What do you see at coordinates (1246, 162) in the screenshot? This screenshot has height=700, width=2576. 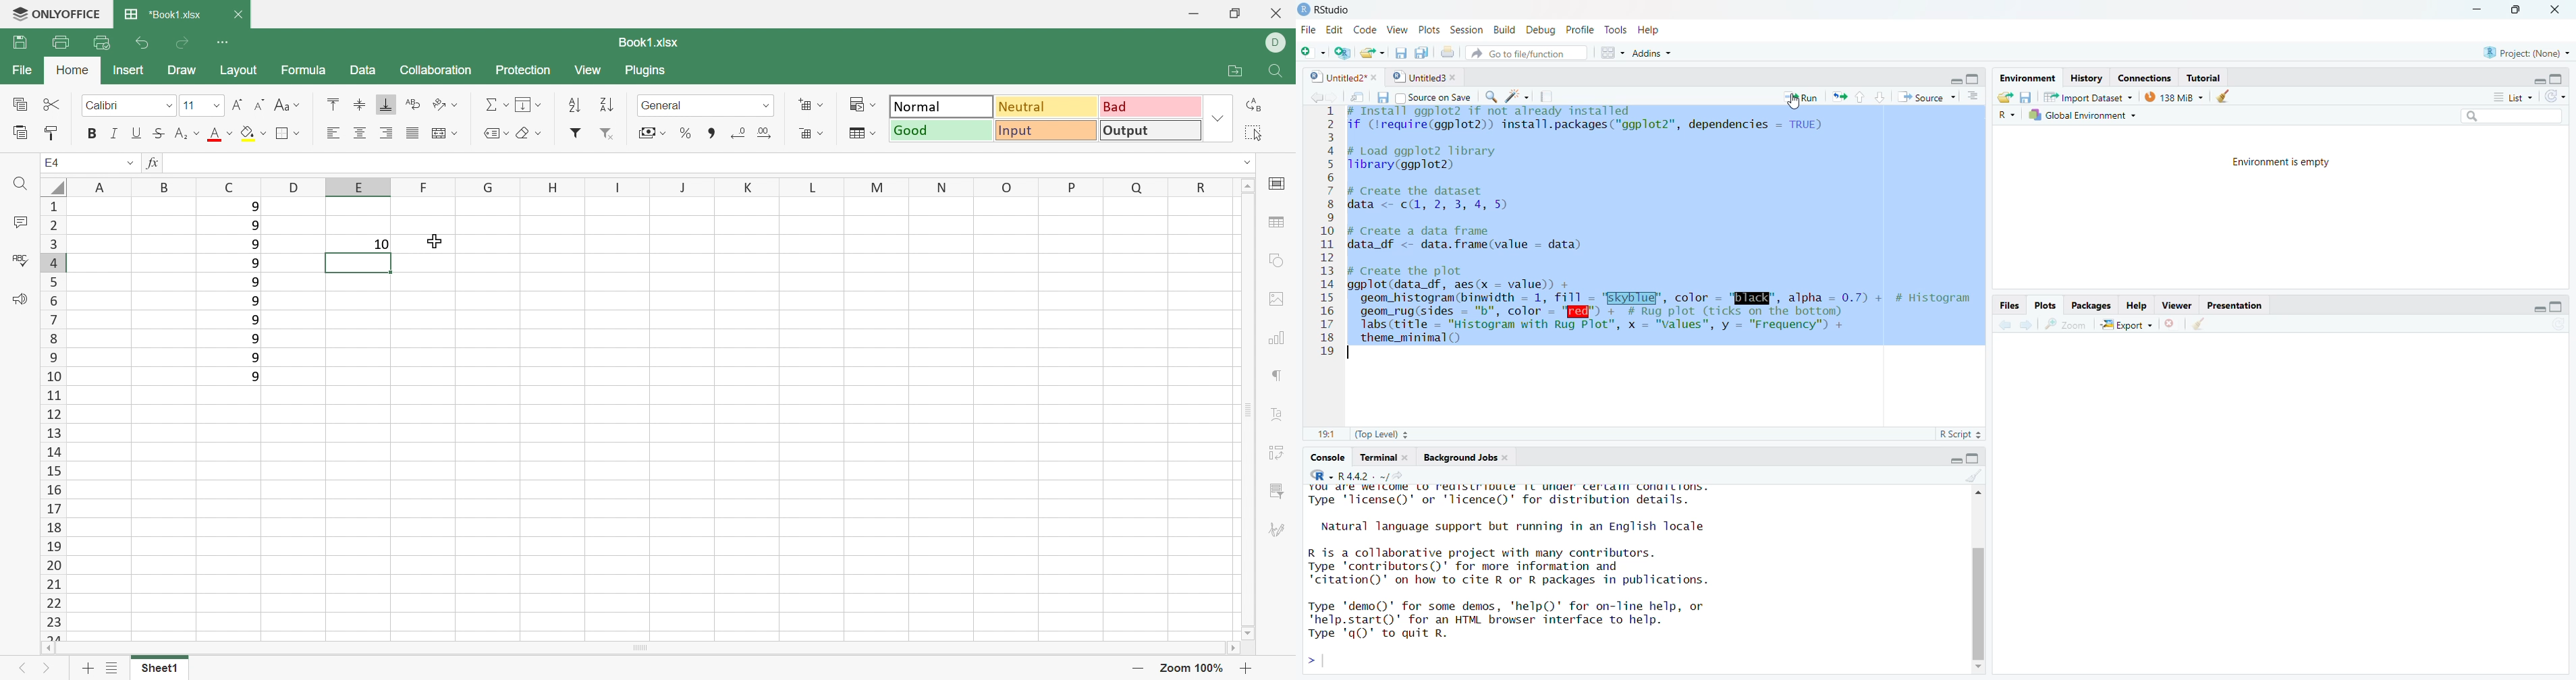 I see `Drop Down` at bounding box center [1246, 162].